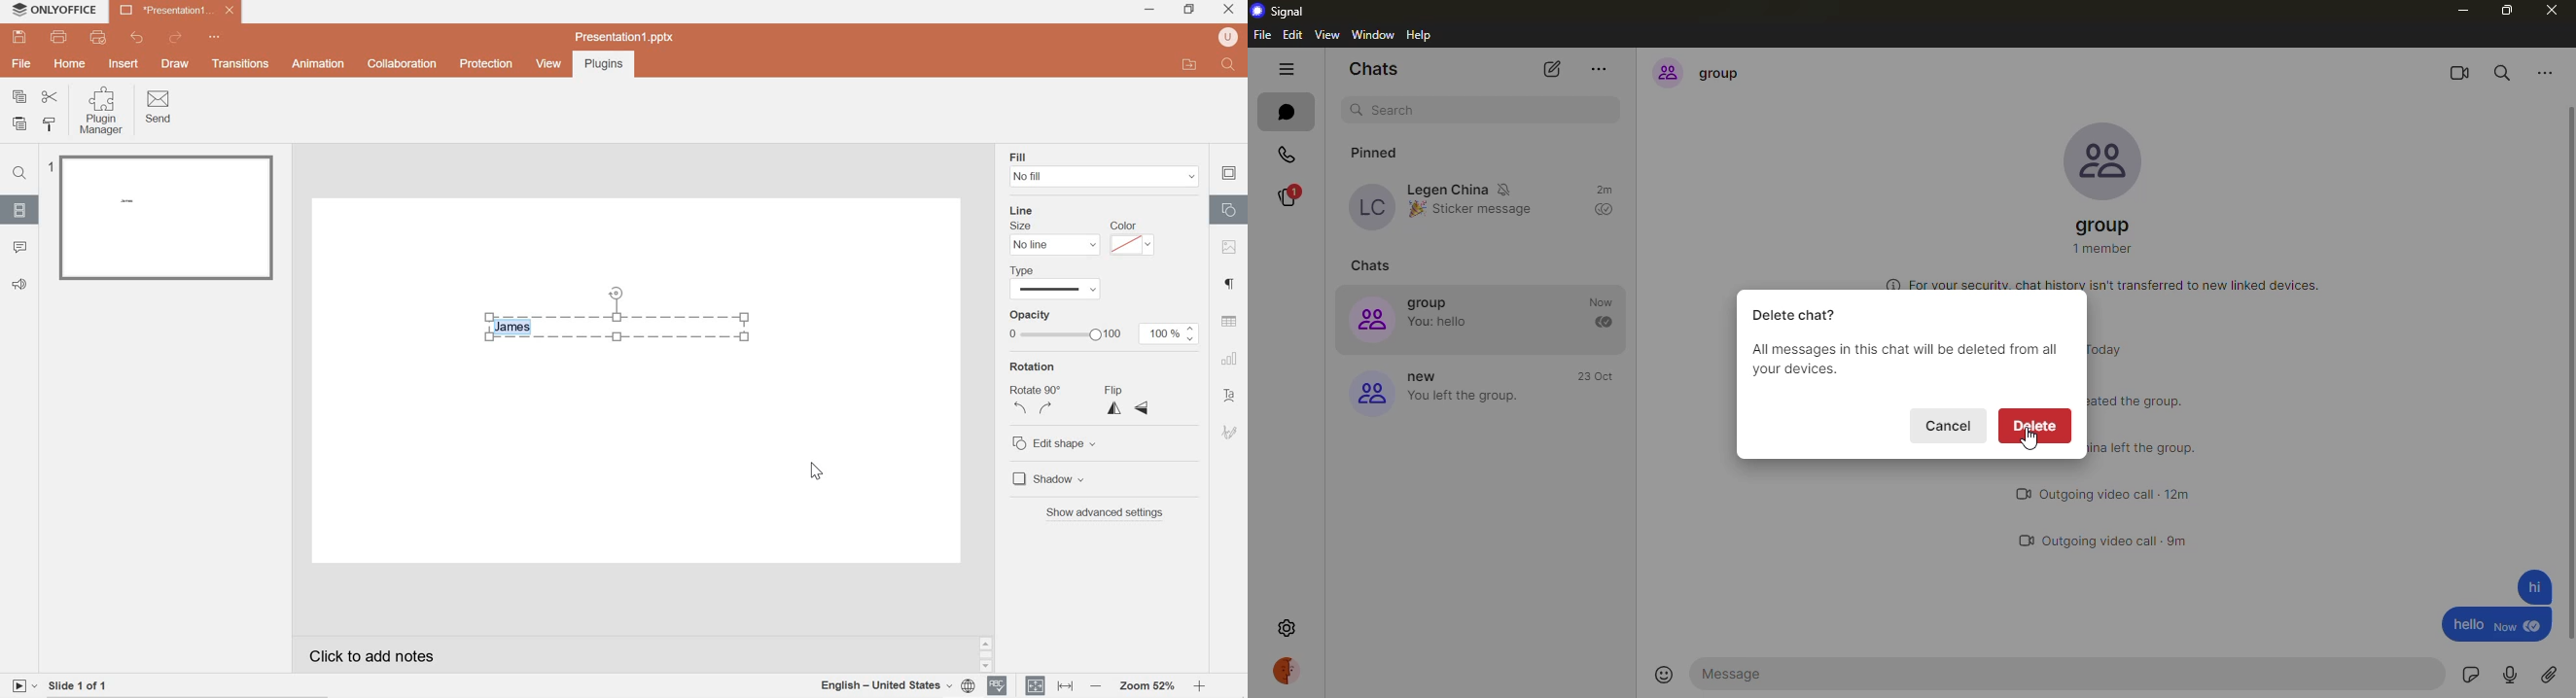 This screenshot has height=700, width=2576. Describe the element at coordinates (2118, 347) in the screenshot. I see `today` at that location.